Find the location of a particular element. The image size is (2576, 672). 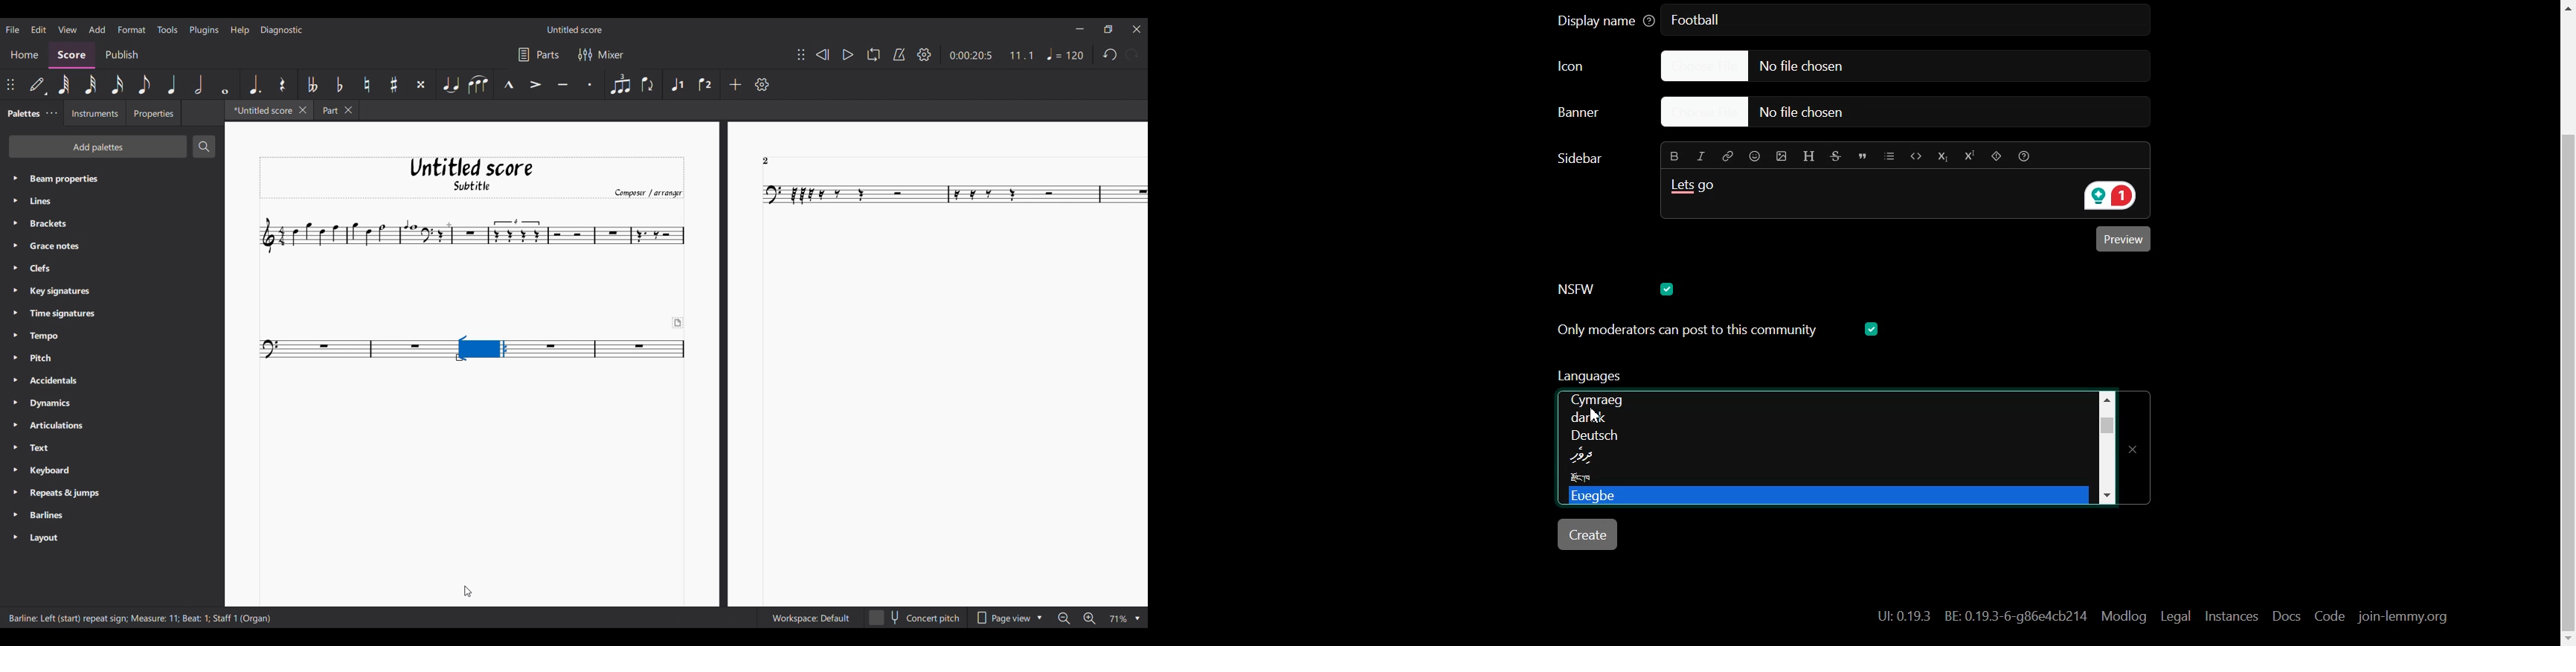

Half note is located at coordinates (198, 84).